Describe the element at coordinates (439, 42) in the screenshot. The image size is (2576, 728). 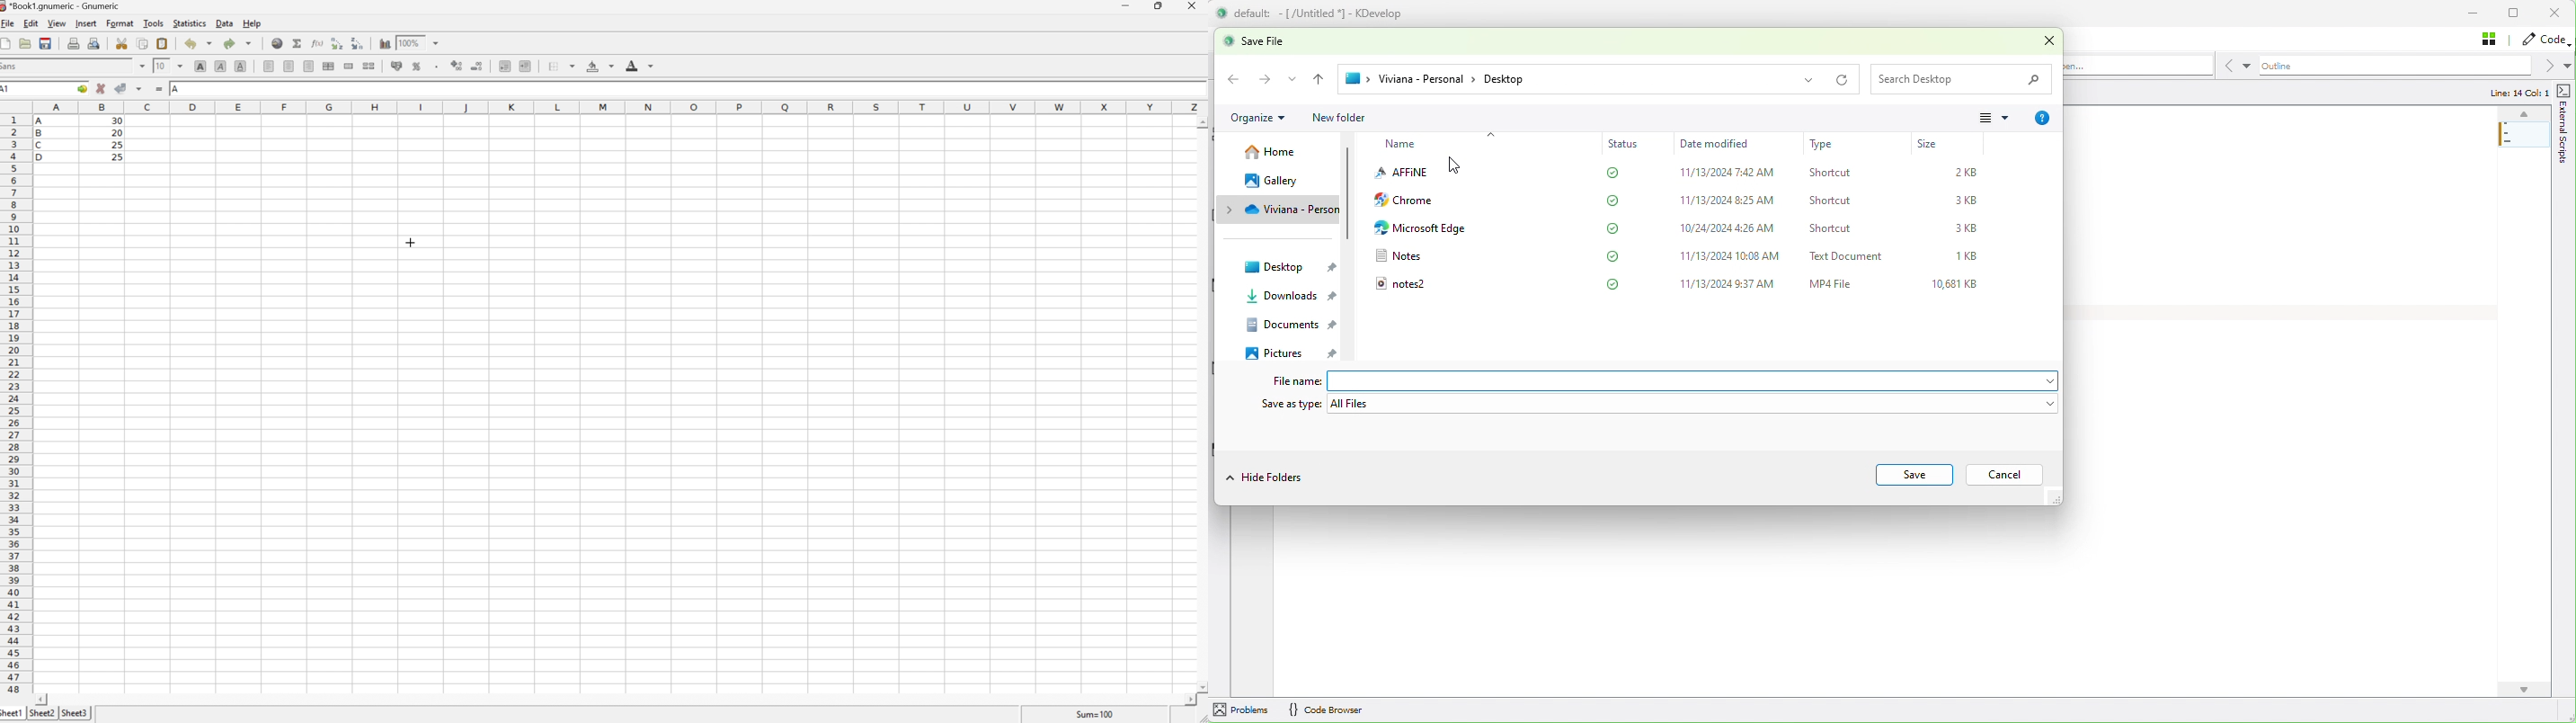
I see `Drop Down` at that location.